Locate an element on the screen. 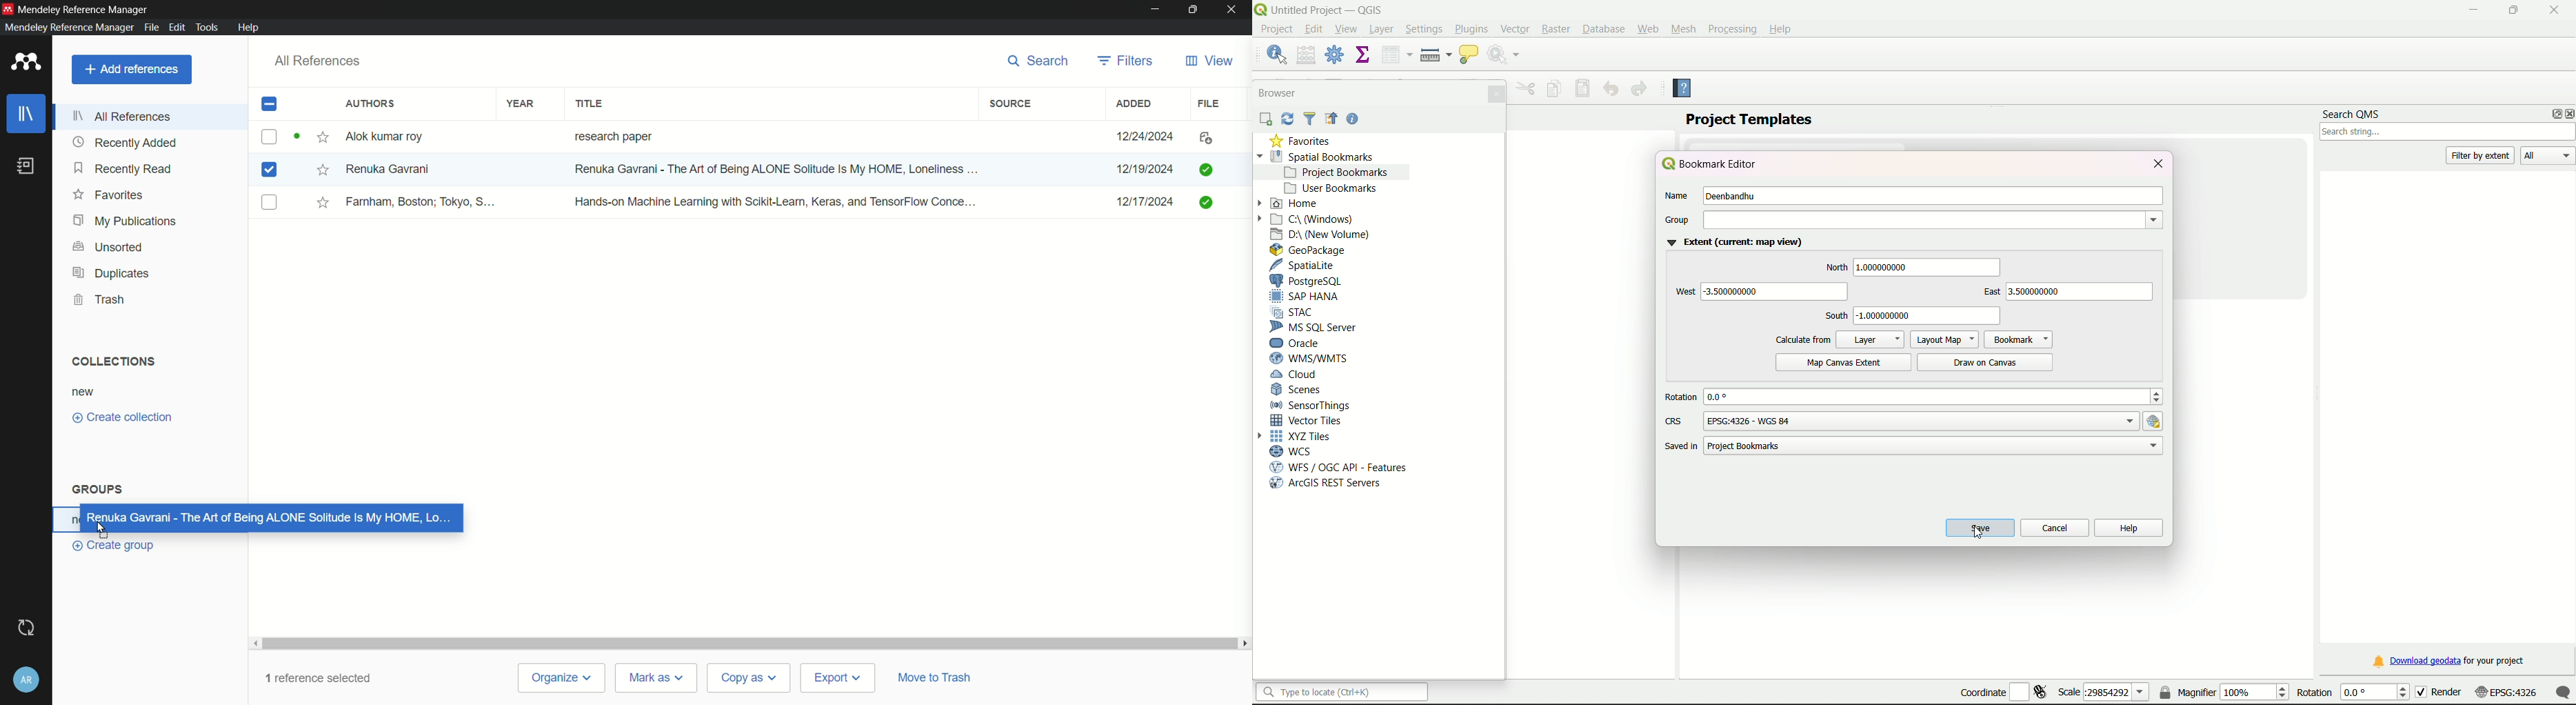 The image size is (2576, 728). close is located at coordinates (2156, 163).